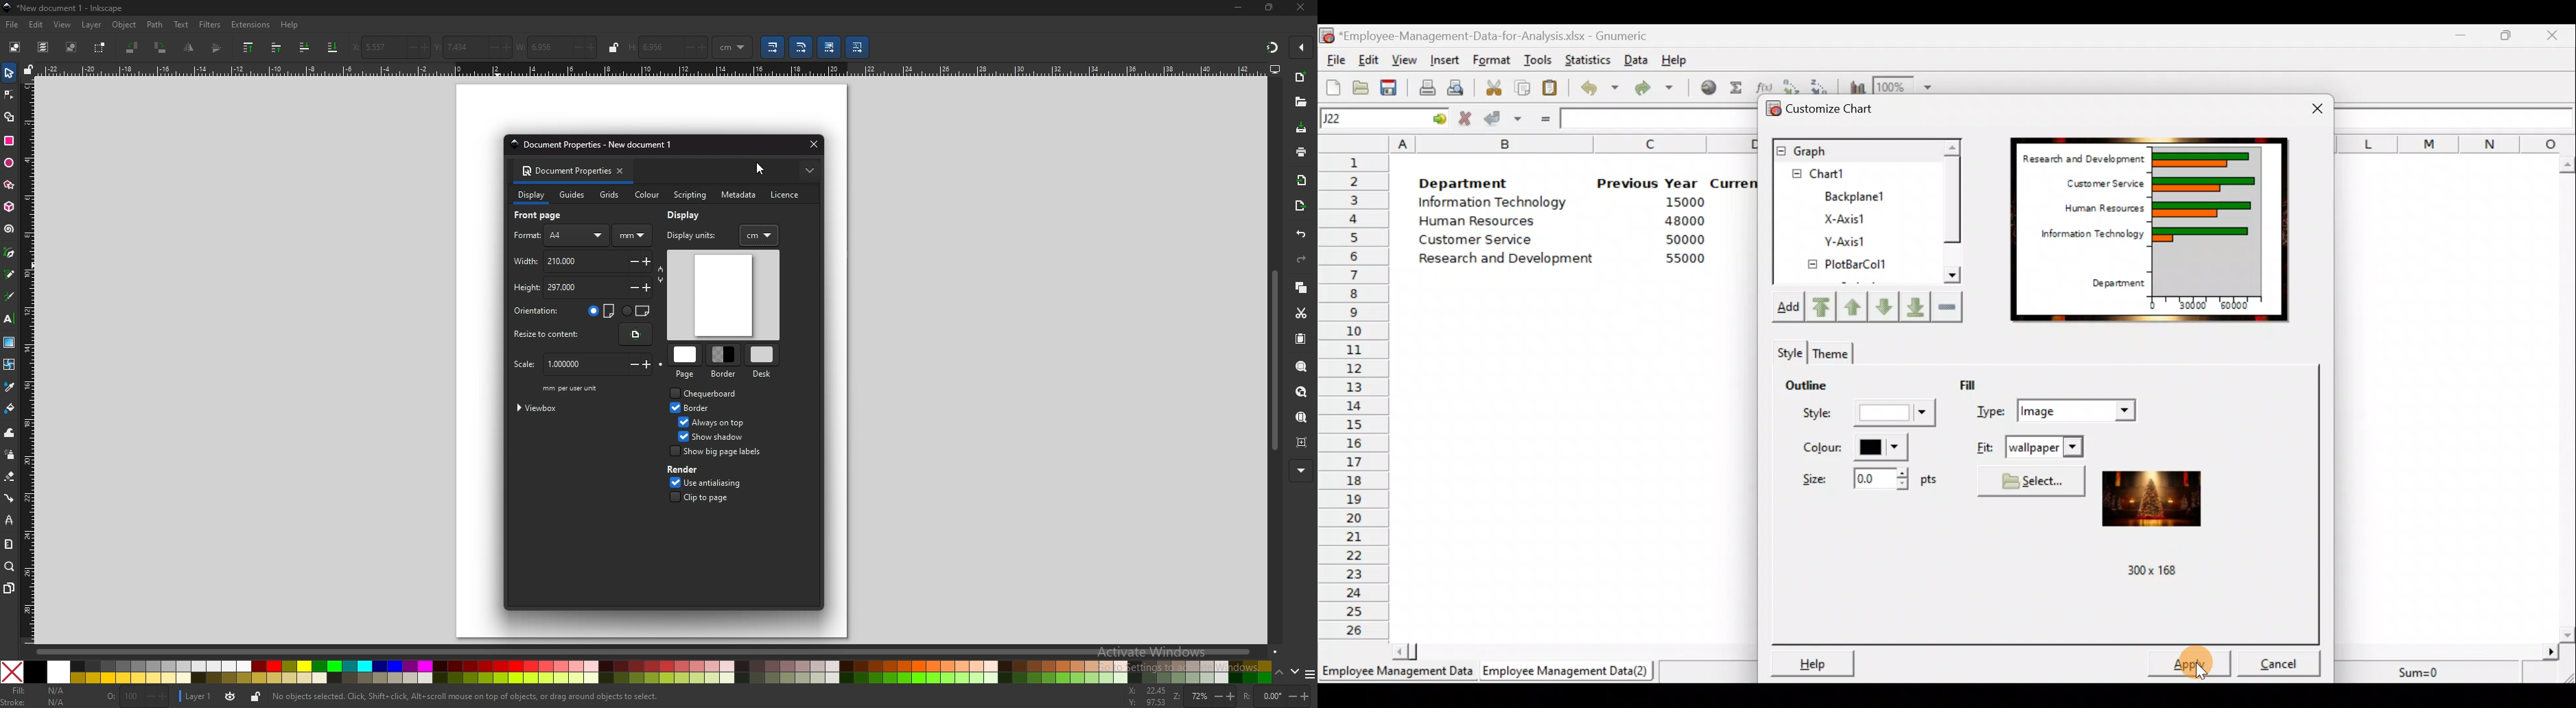 The image size is (2576, 728). What do you see at coordinates (28, 70) in the screenshot?
I see `lock guides` at bounding box center [28, 70].